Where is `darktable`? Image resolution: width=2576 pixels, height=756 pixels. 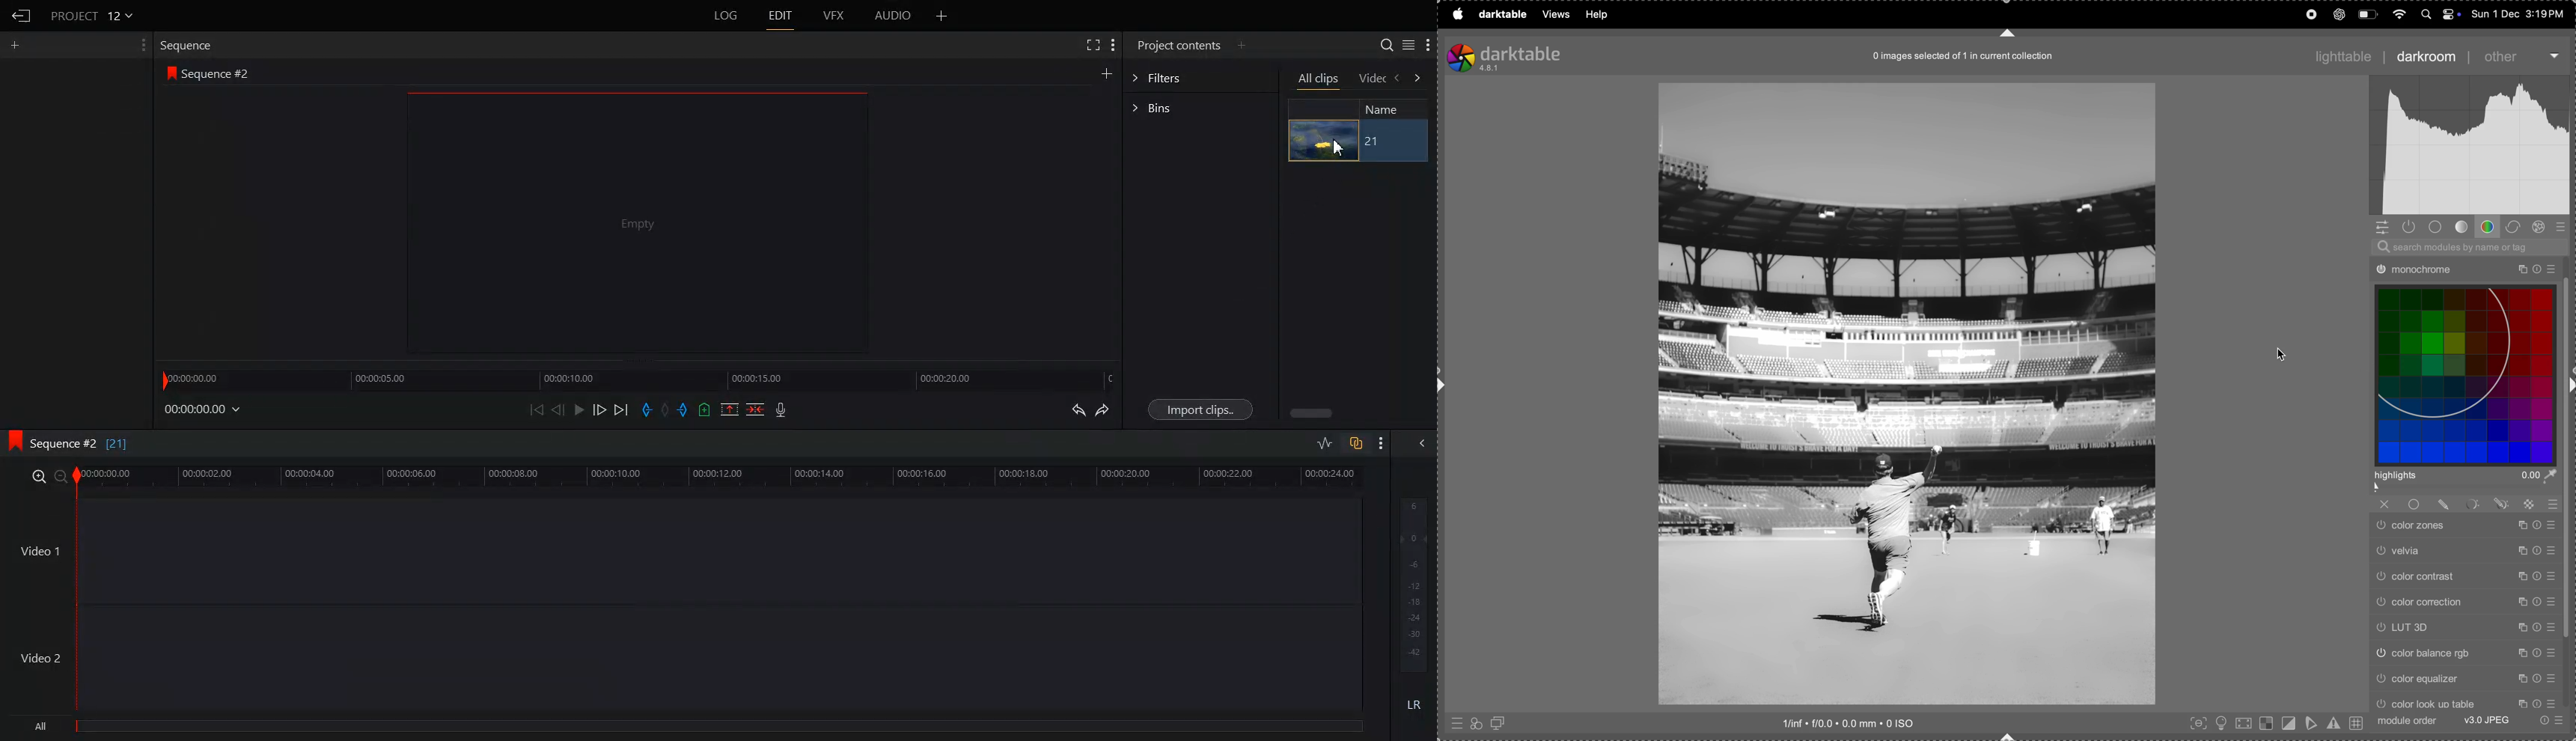 darktable is located at coordinates (1500, 16).